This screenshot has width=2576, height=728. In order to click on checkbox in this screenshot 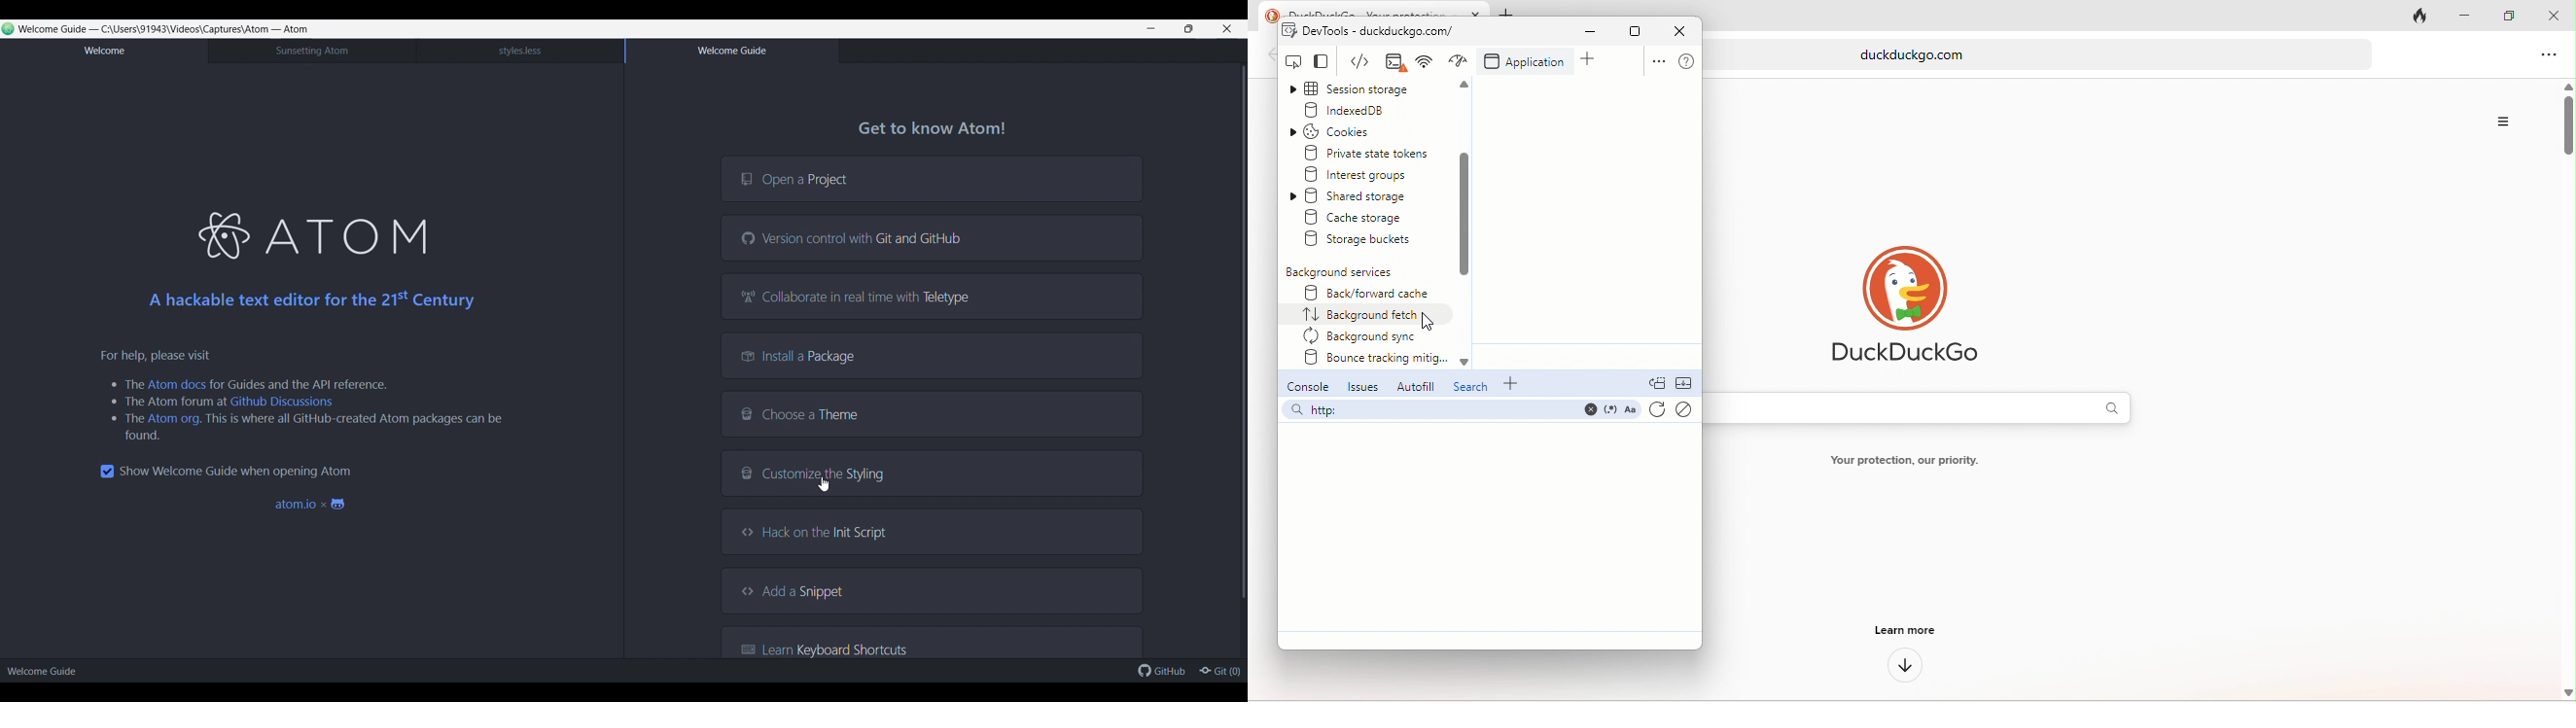, I will do `click(102, 471)`.